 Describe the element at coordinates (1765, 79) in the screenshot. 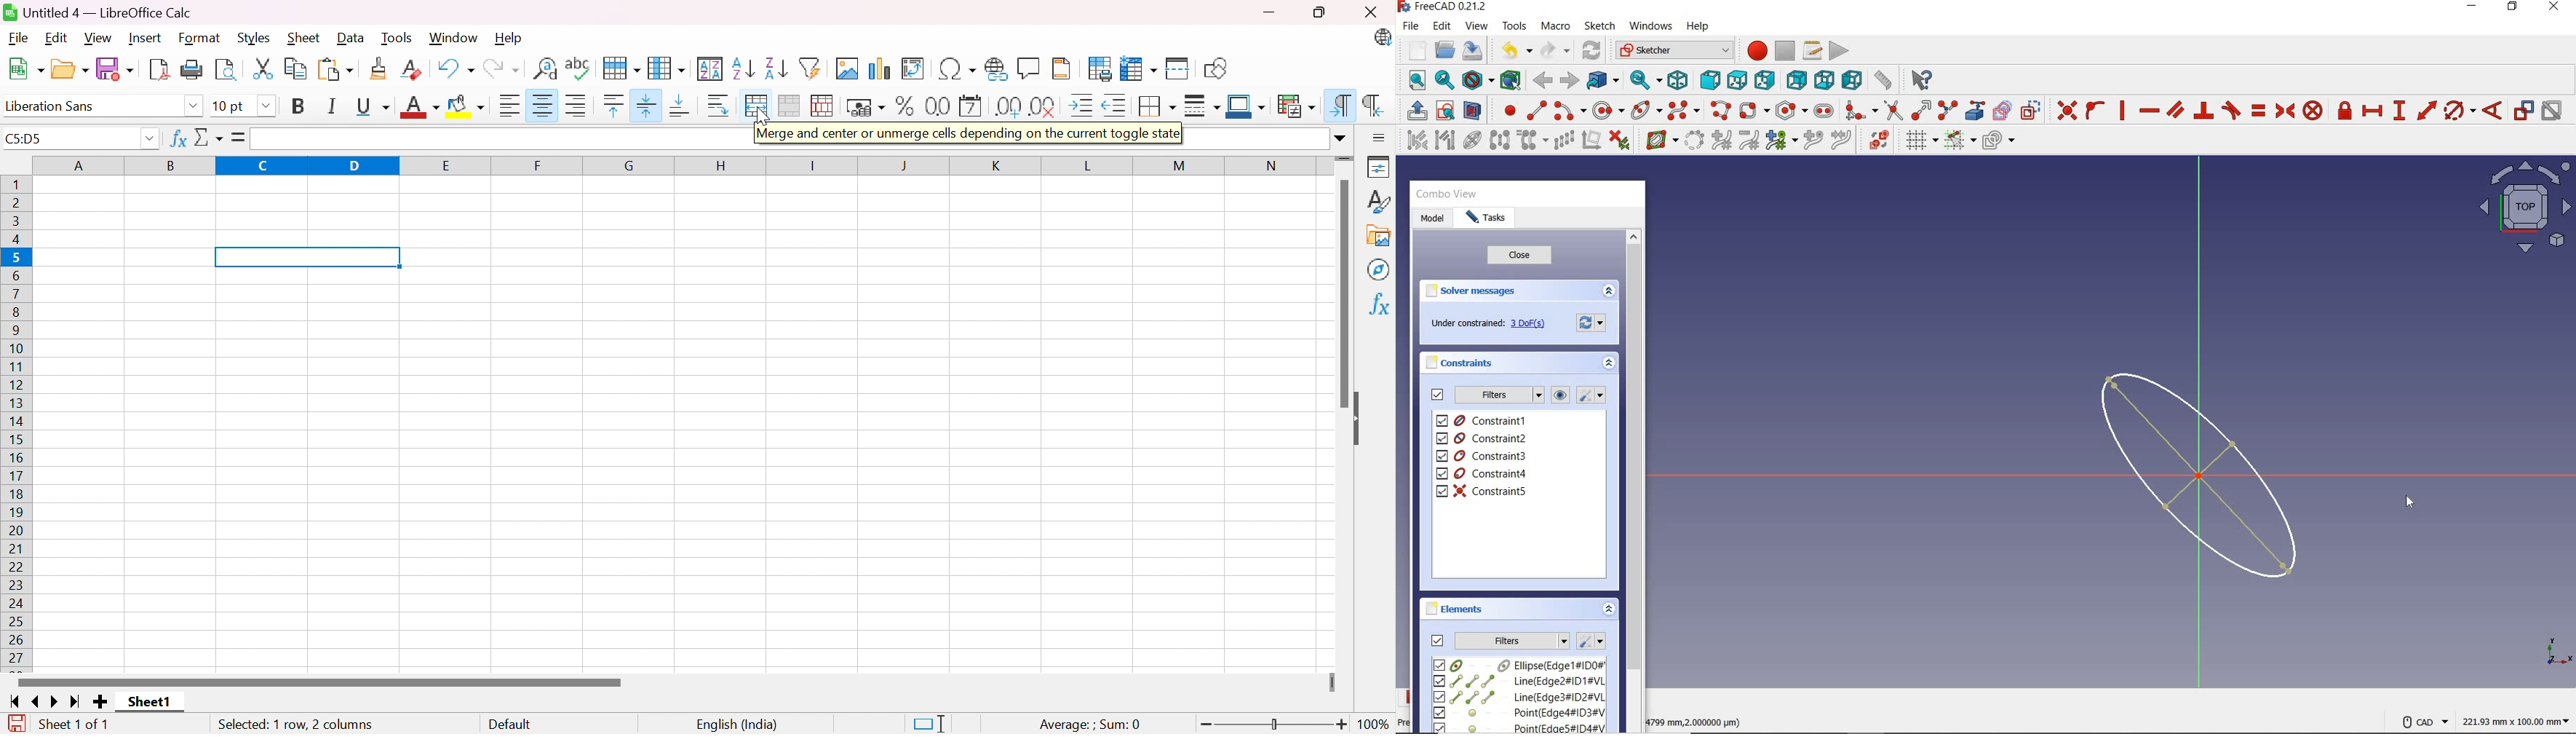

I see `right` at that location.